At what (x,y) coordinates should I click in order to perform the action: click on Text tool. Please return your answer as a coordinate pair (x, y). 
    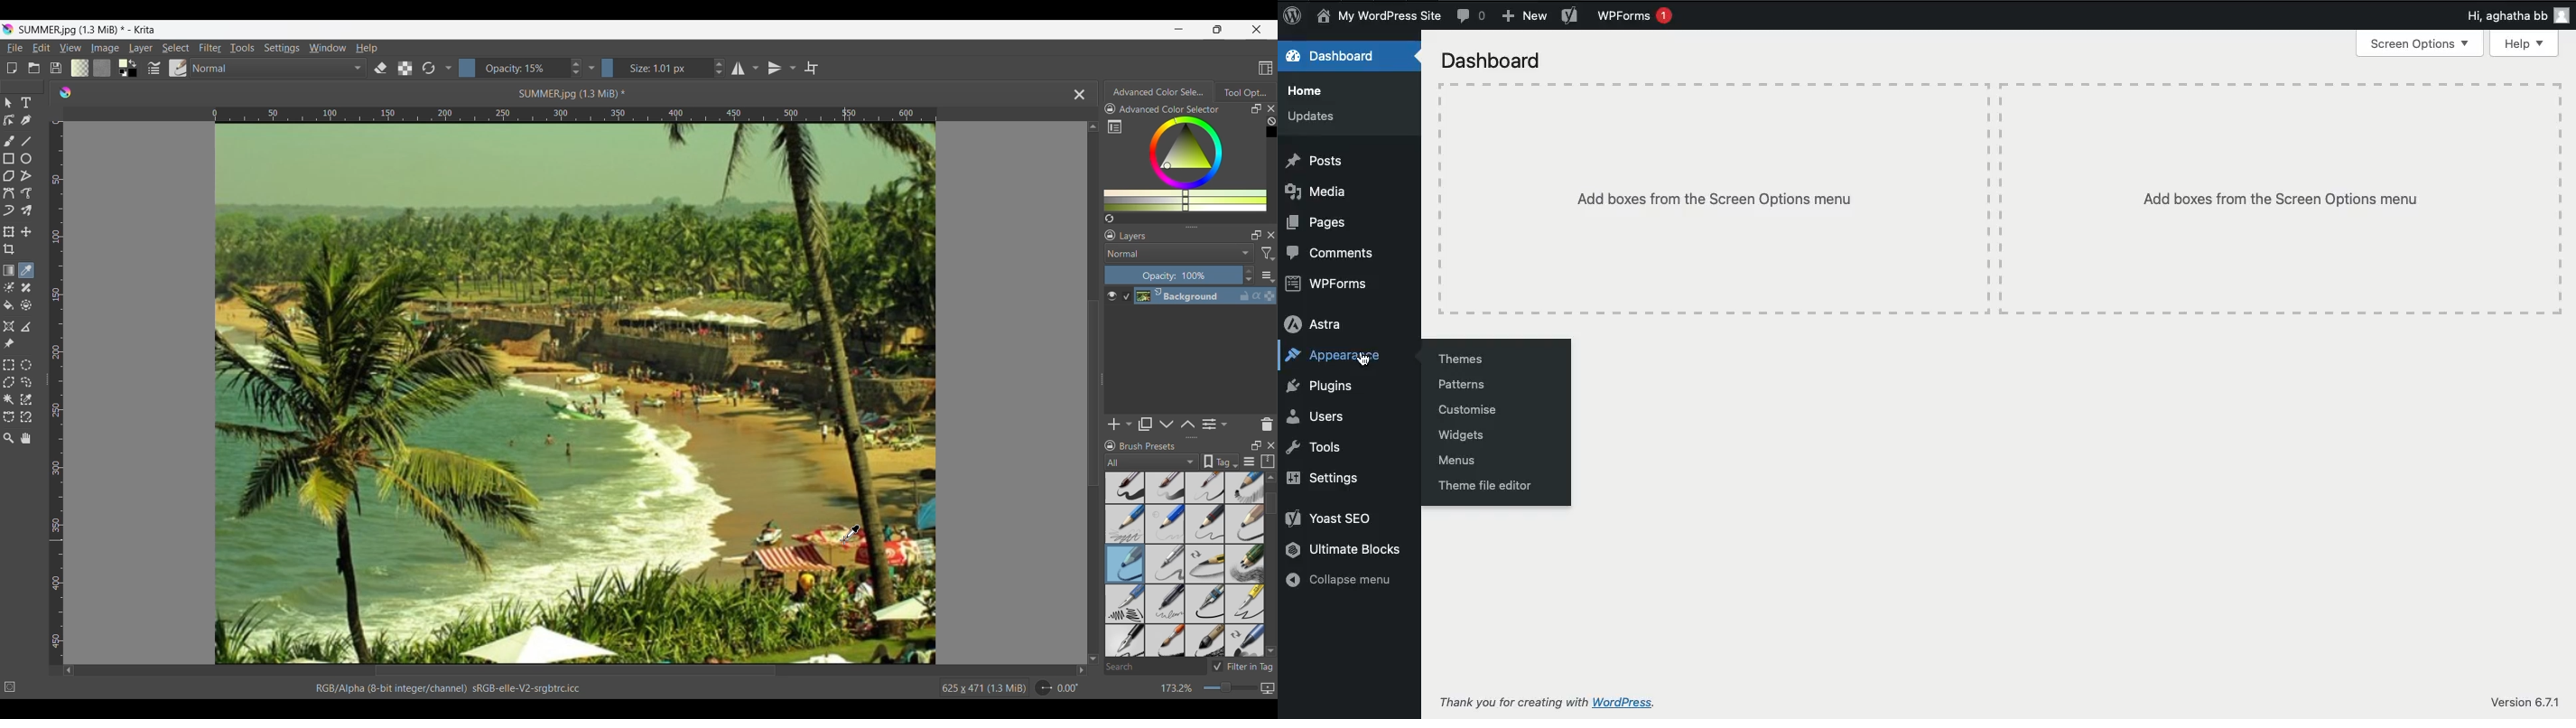
    Looking at the image, I should click on (26, 103).